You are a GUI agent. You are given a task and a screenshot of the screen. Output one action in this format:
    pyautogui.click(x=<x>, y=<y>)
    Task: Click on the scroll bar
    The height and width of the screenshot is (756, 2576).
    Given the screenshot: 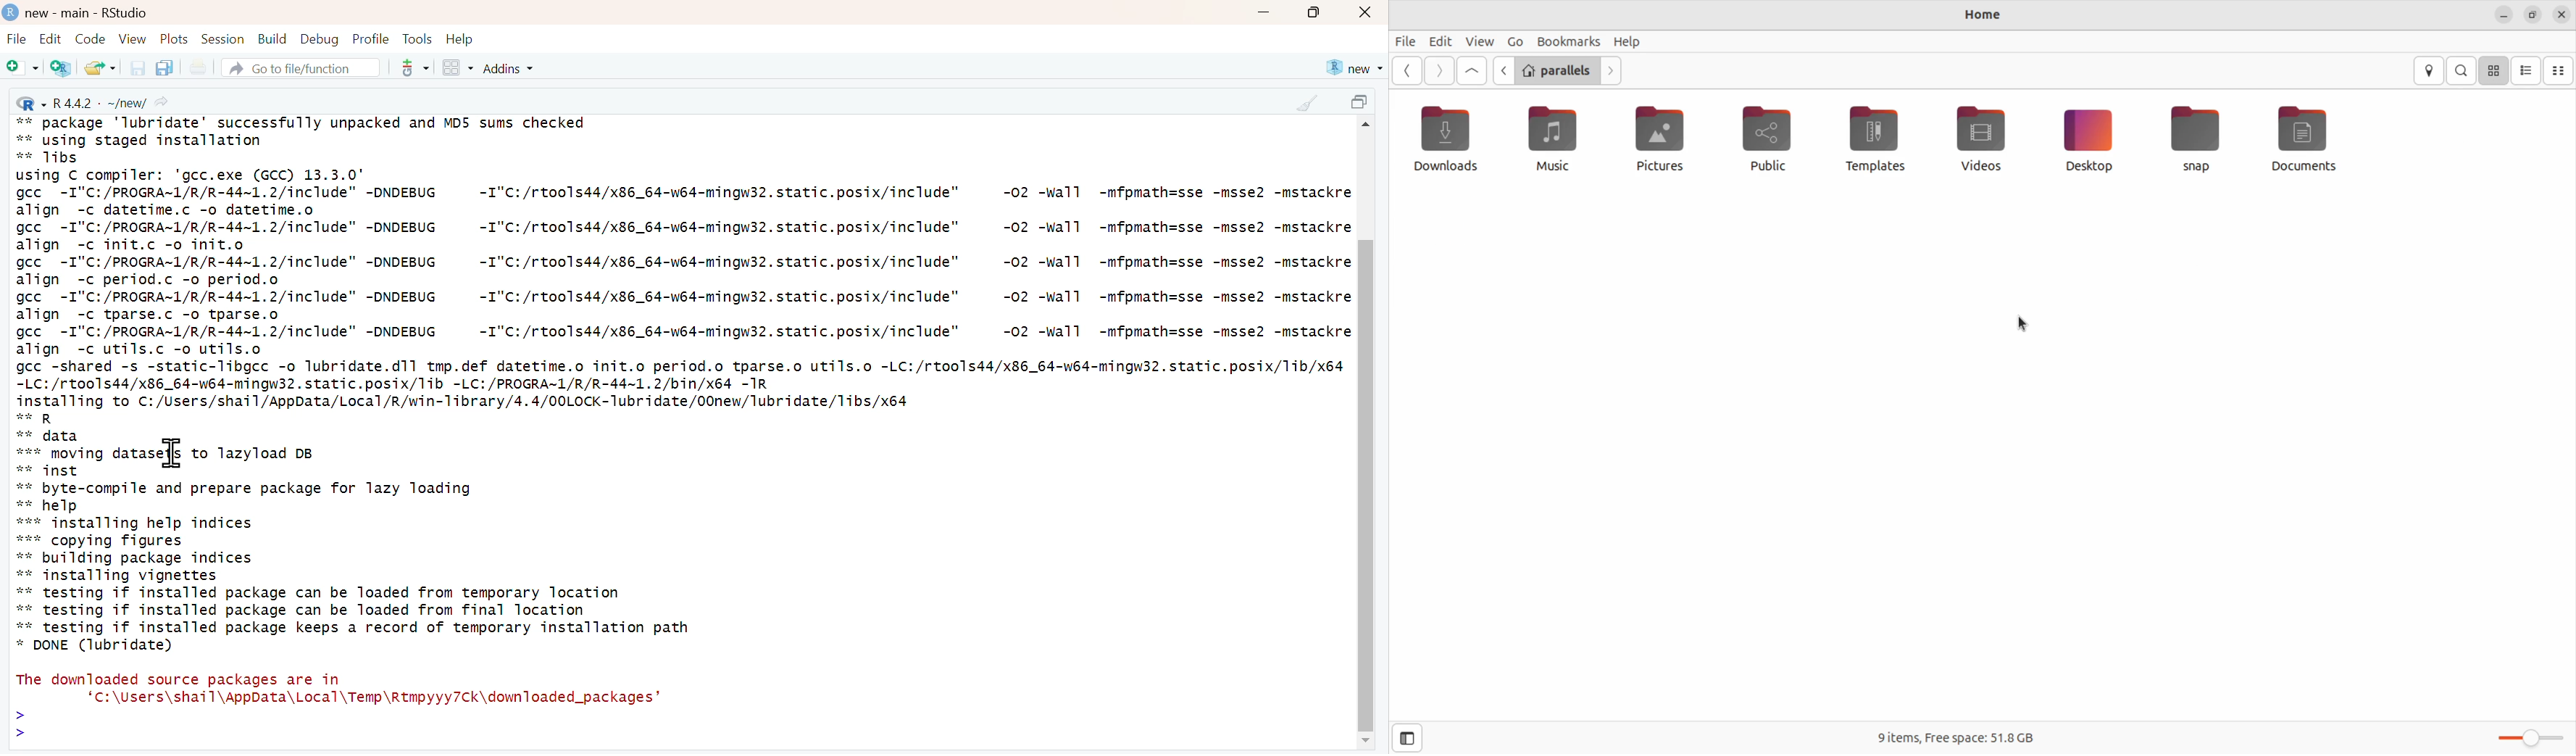 What is the action you would take?
    pyautogui.click(x=1364, y=484)
    